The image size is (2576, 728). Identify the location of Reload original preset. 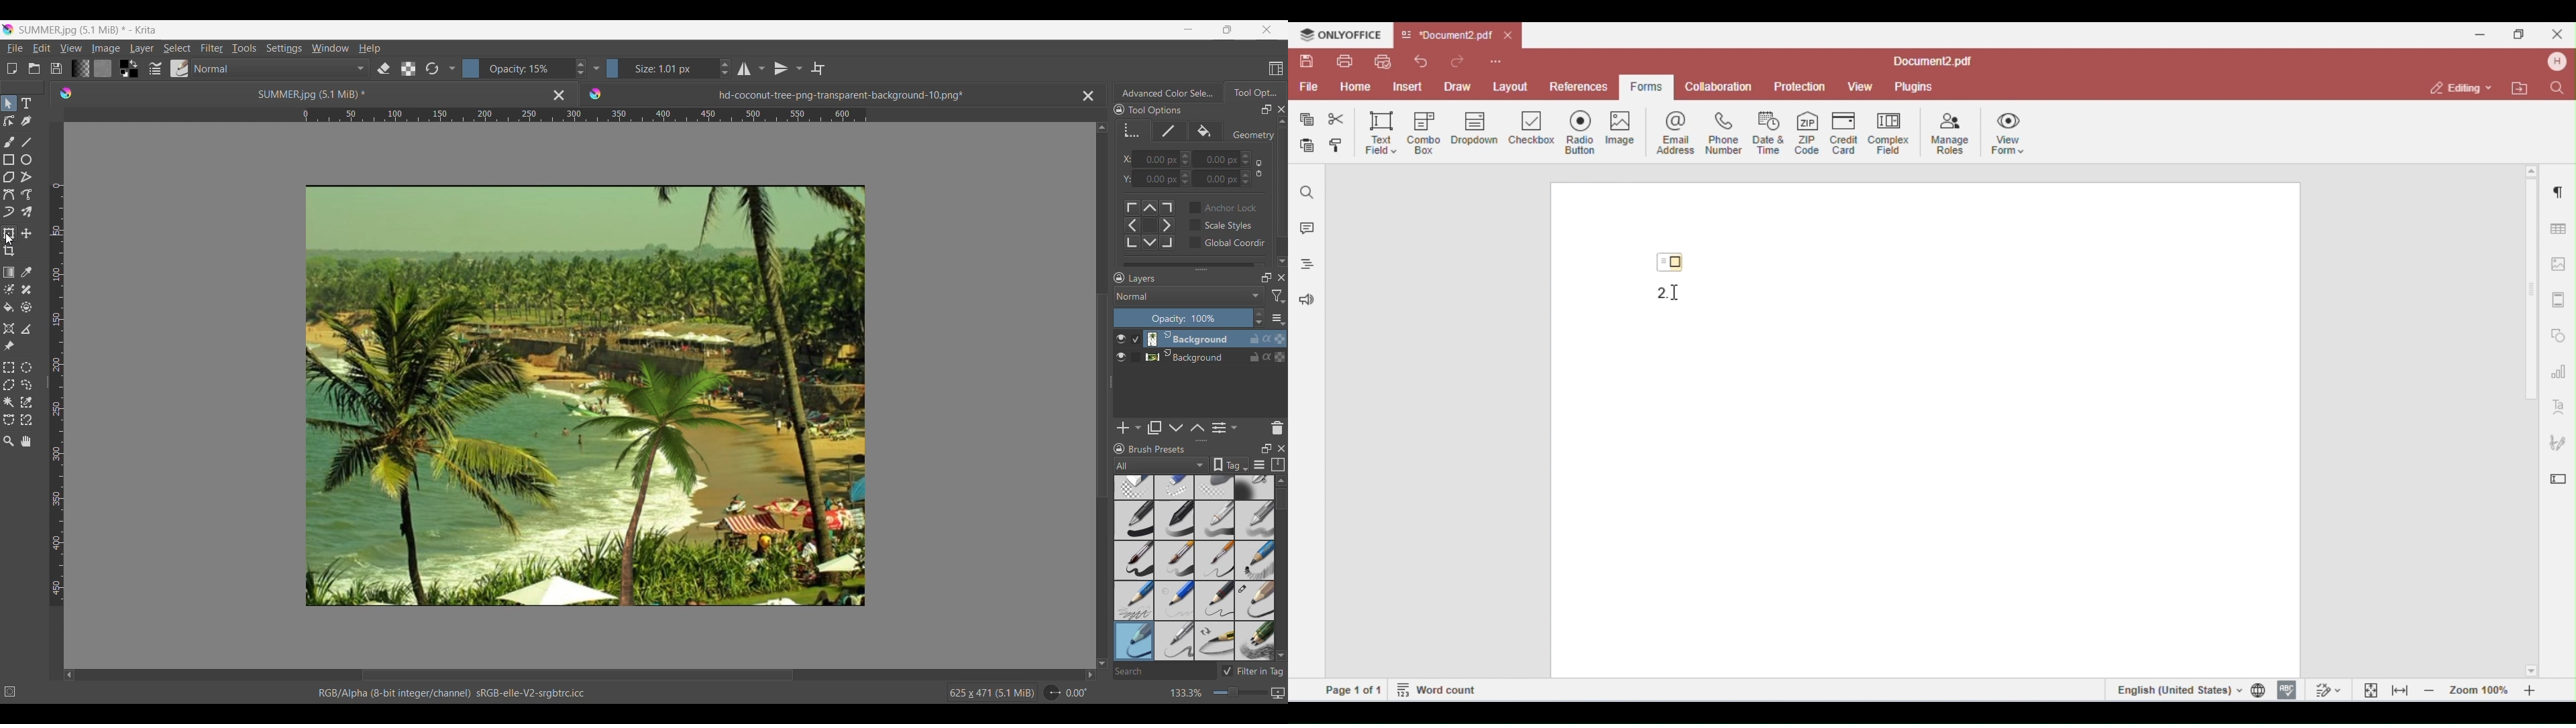
(431, 68).